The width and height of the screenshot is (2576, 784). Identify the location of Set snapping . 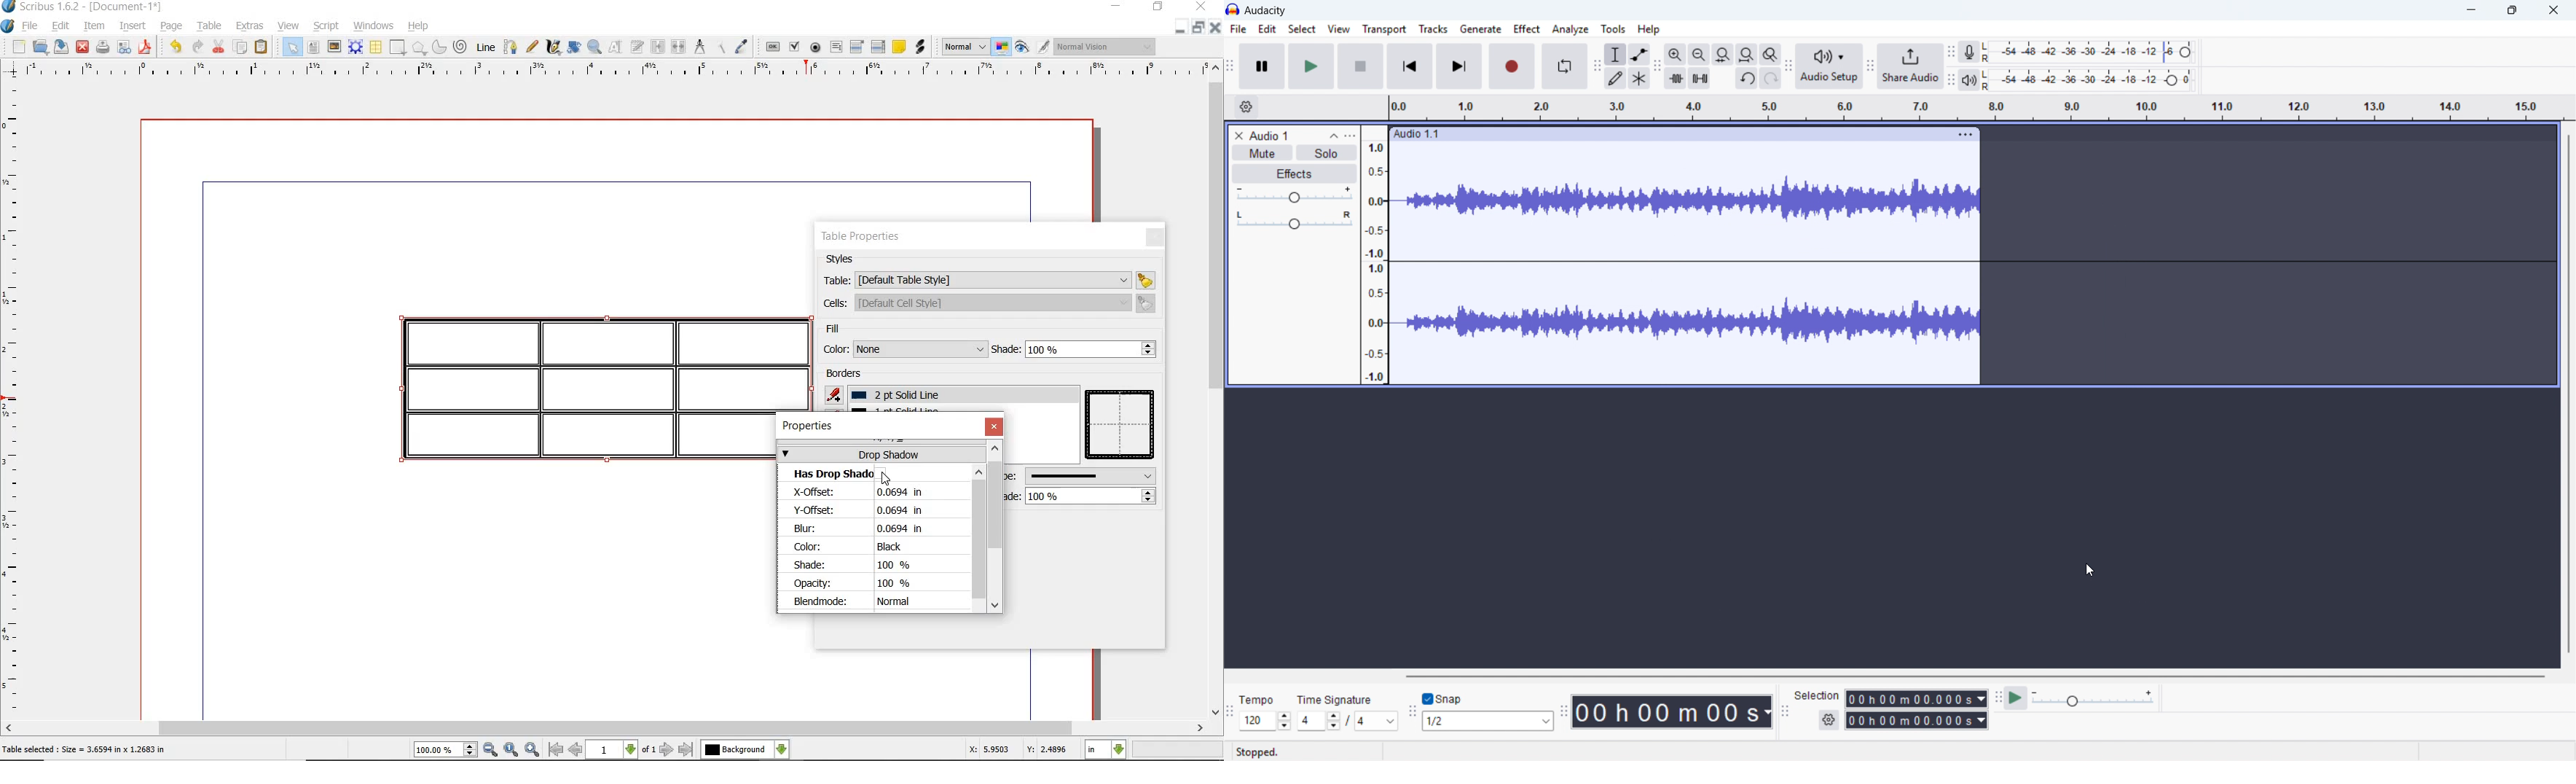
(1487, 721).